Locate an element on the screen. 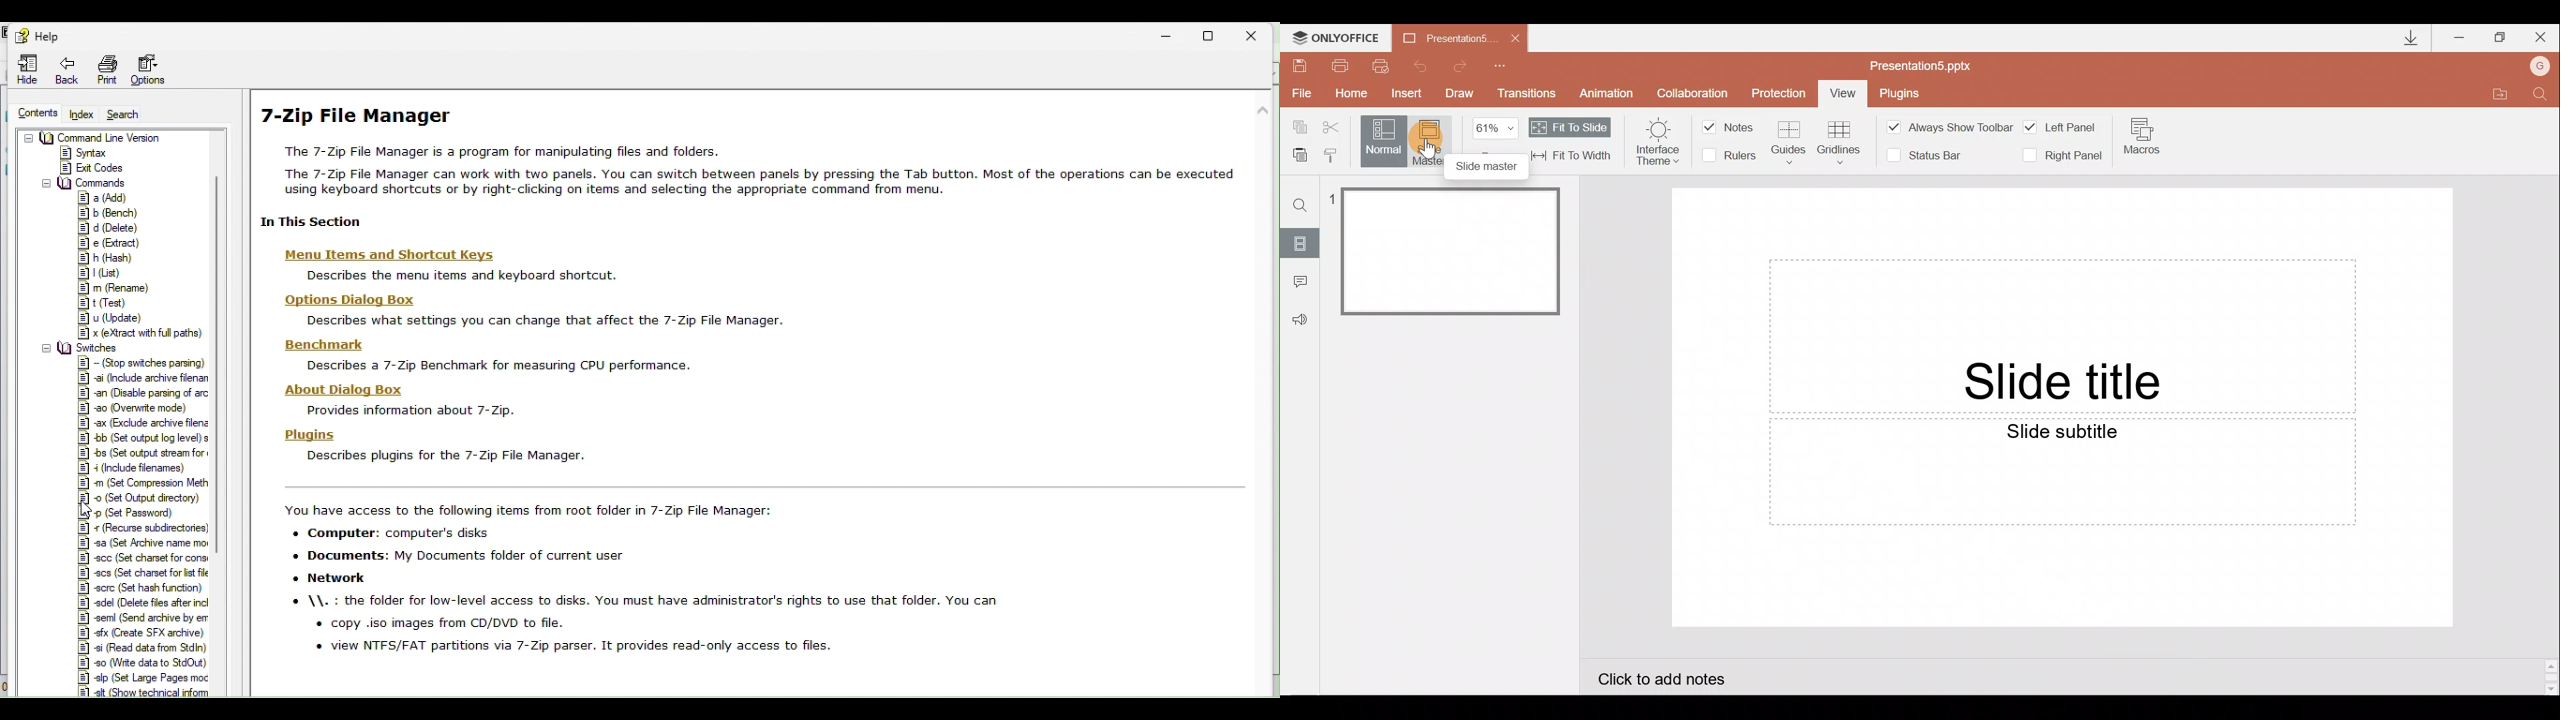 This screenshot has height=728, width=2576. Close document is located at coordinates (1511, 37).